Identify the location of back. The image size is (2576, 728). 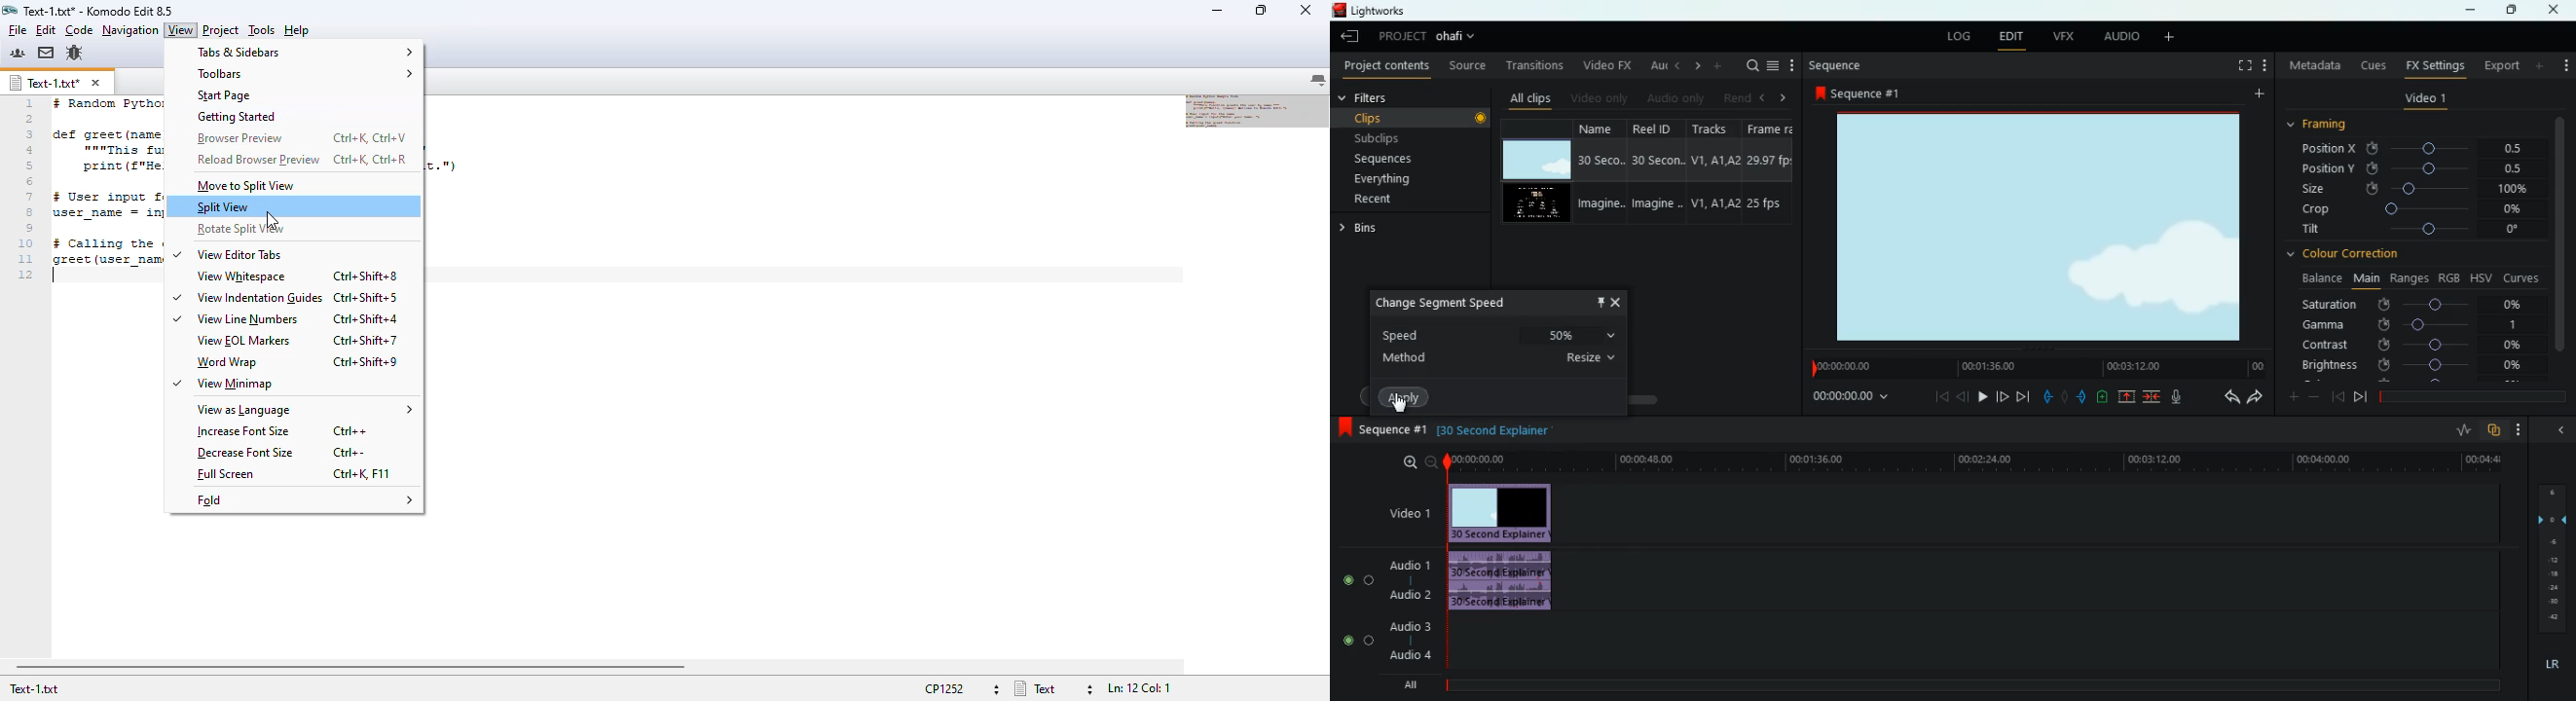
(1963, 396).